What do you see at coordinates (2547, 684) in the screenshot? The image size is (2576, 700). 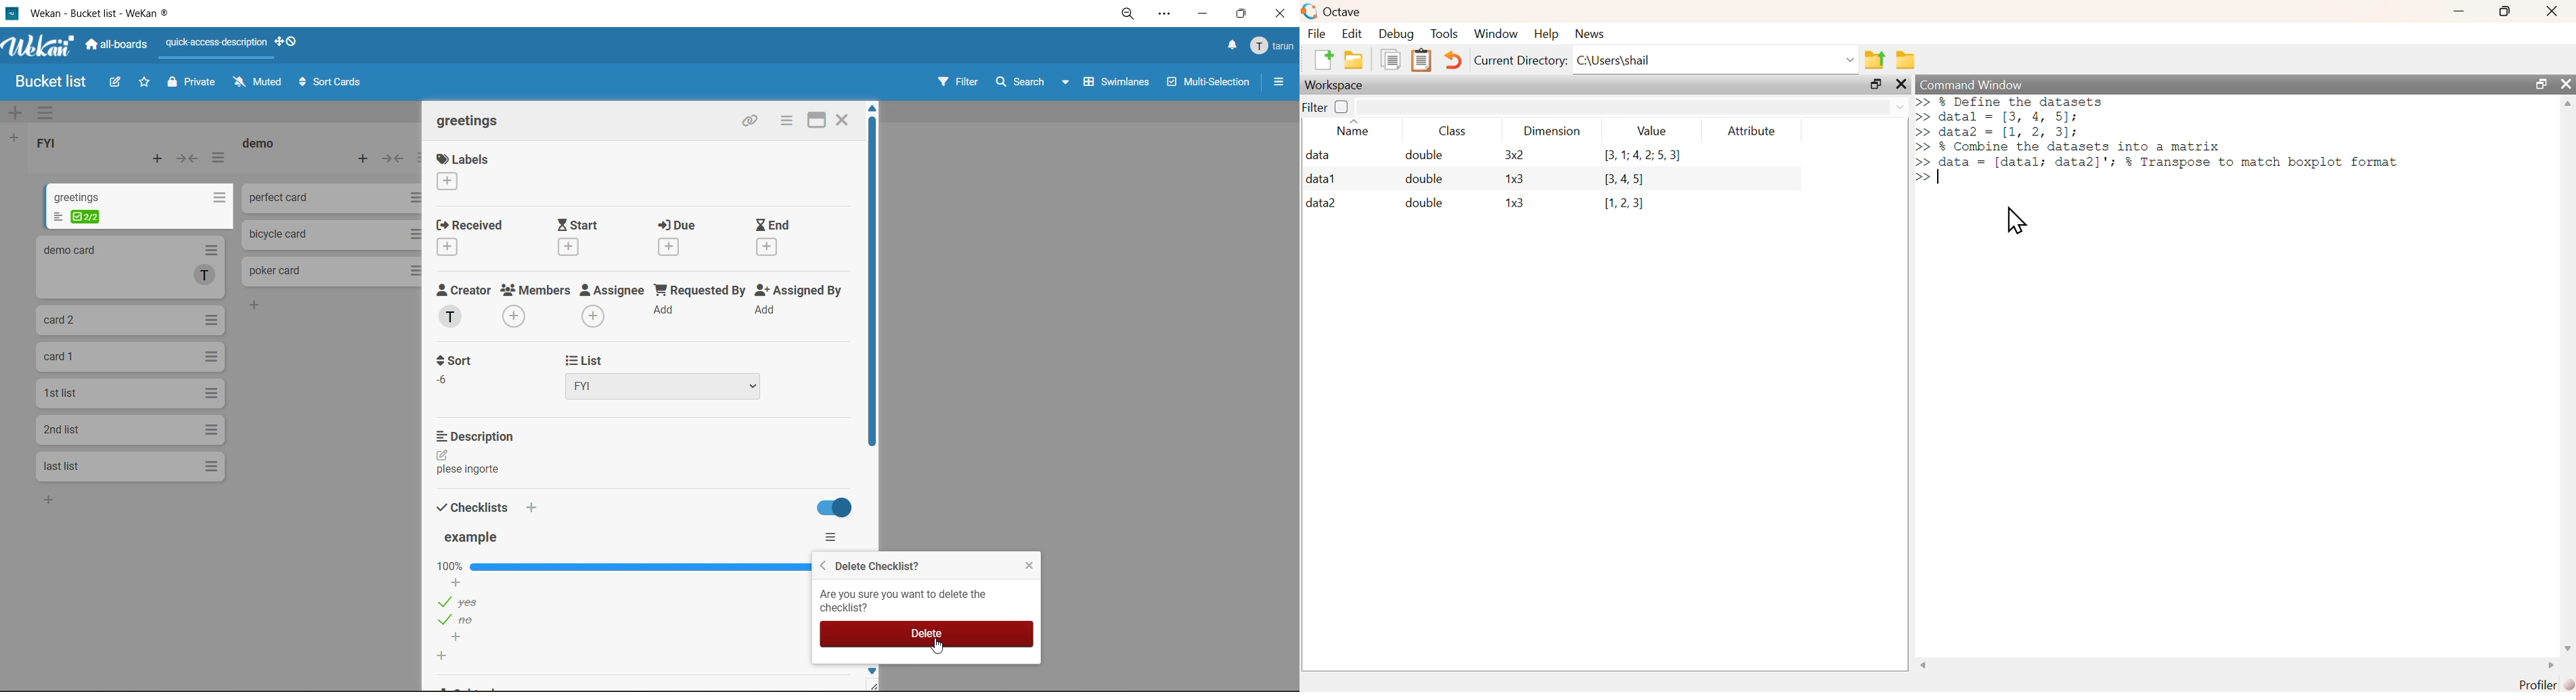 I see `Profiler` at bounding box center [2547, 684].